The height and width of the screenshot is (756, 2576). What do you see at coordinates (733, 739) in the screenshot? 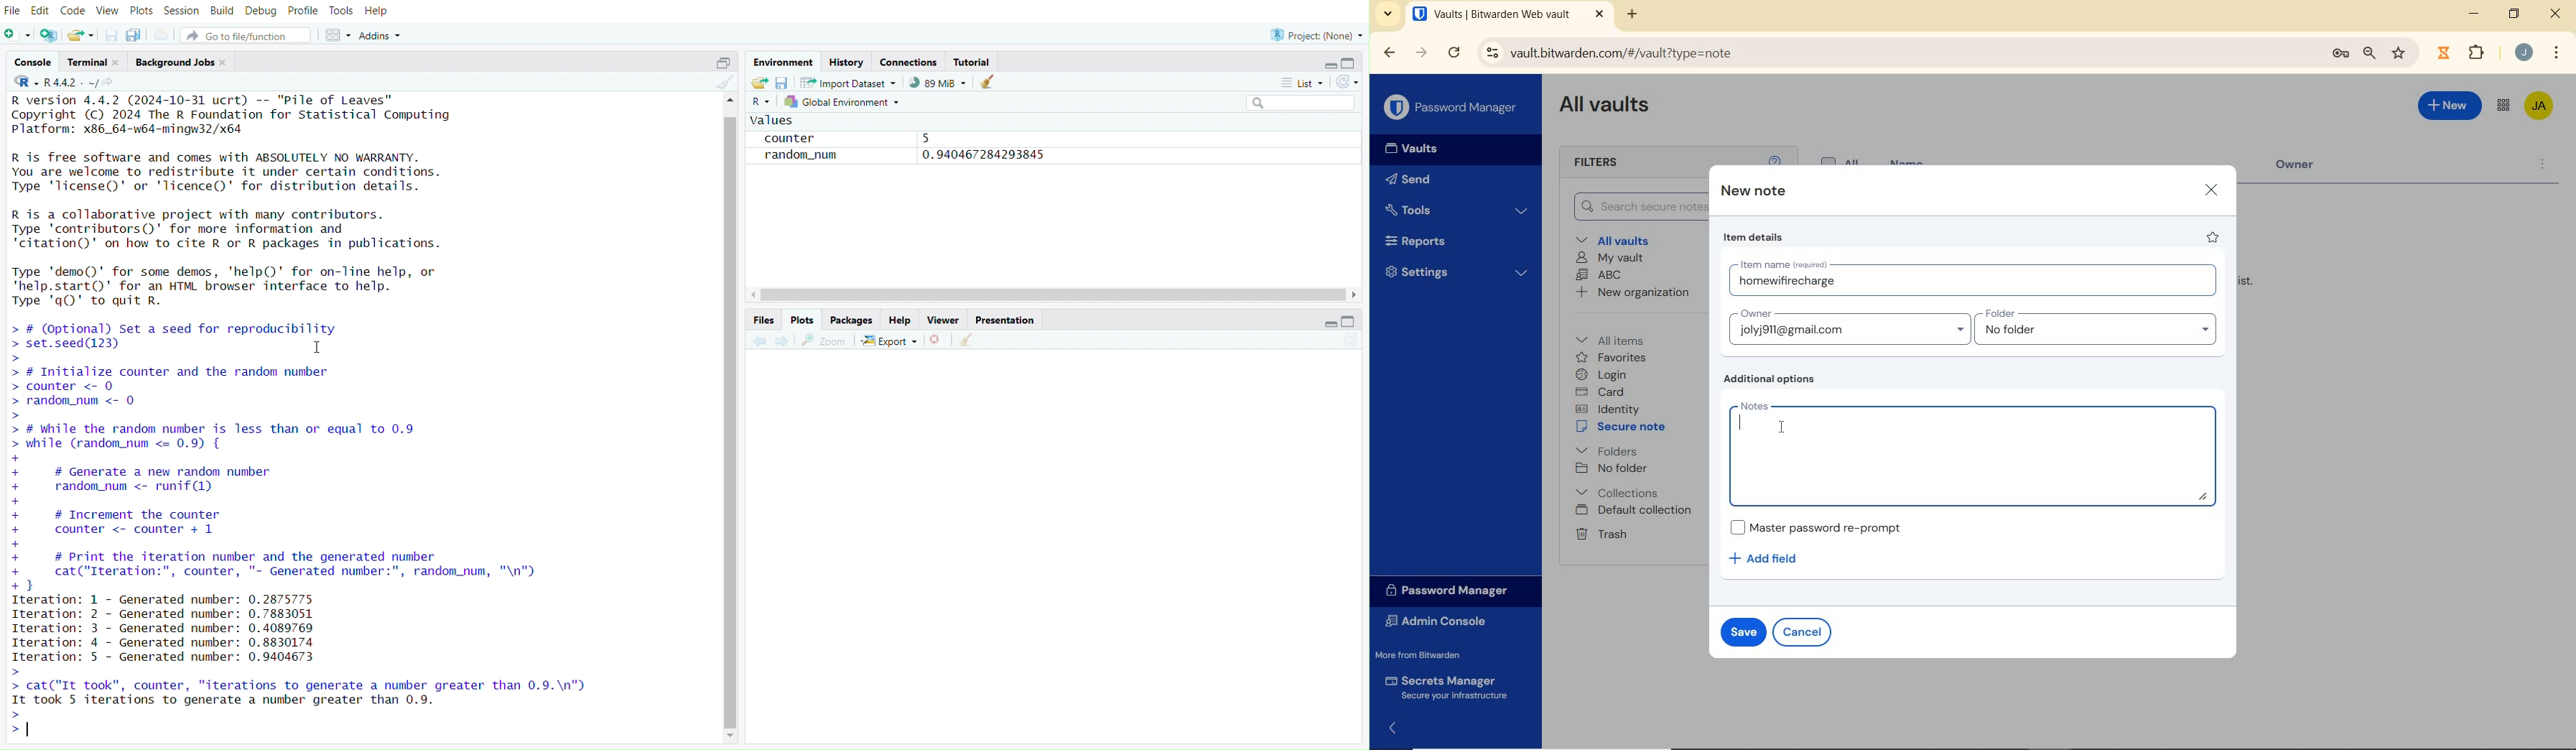
I see `Down` at bounding box center [733, 739].